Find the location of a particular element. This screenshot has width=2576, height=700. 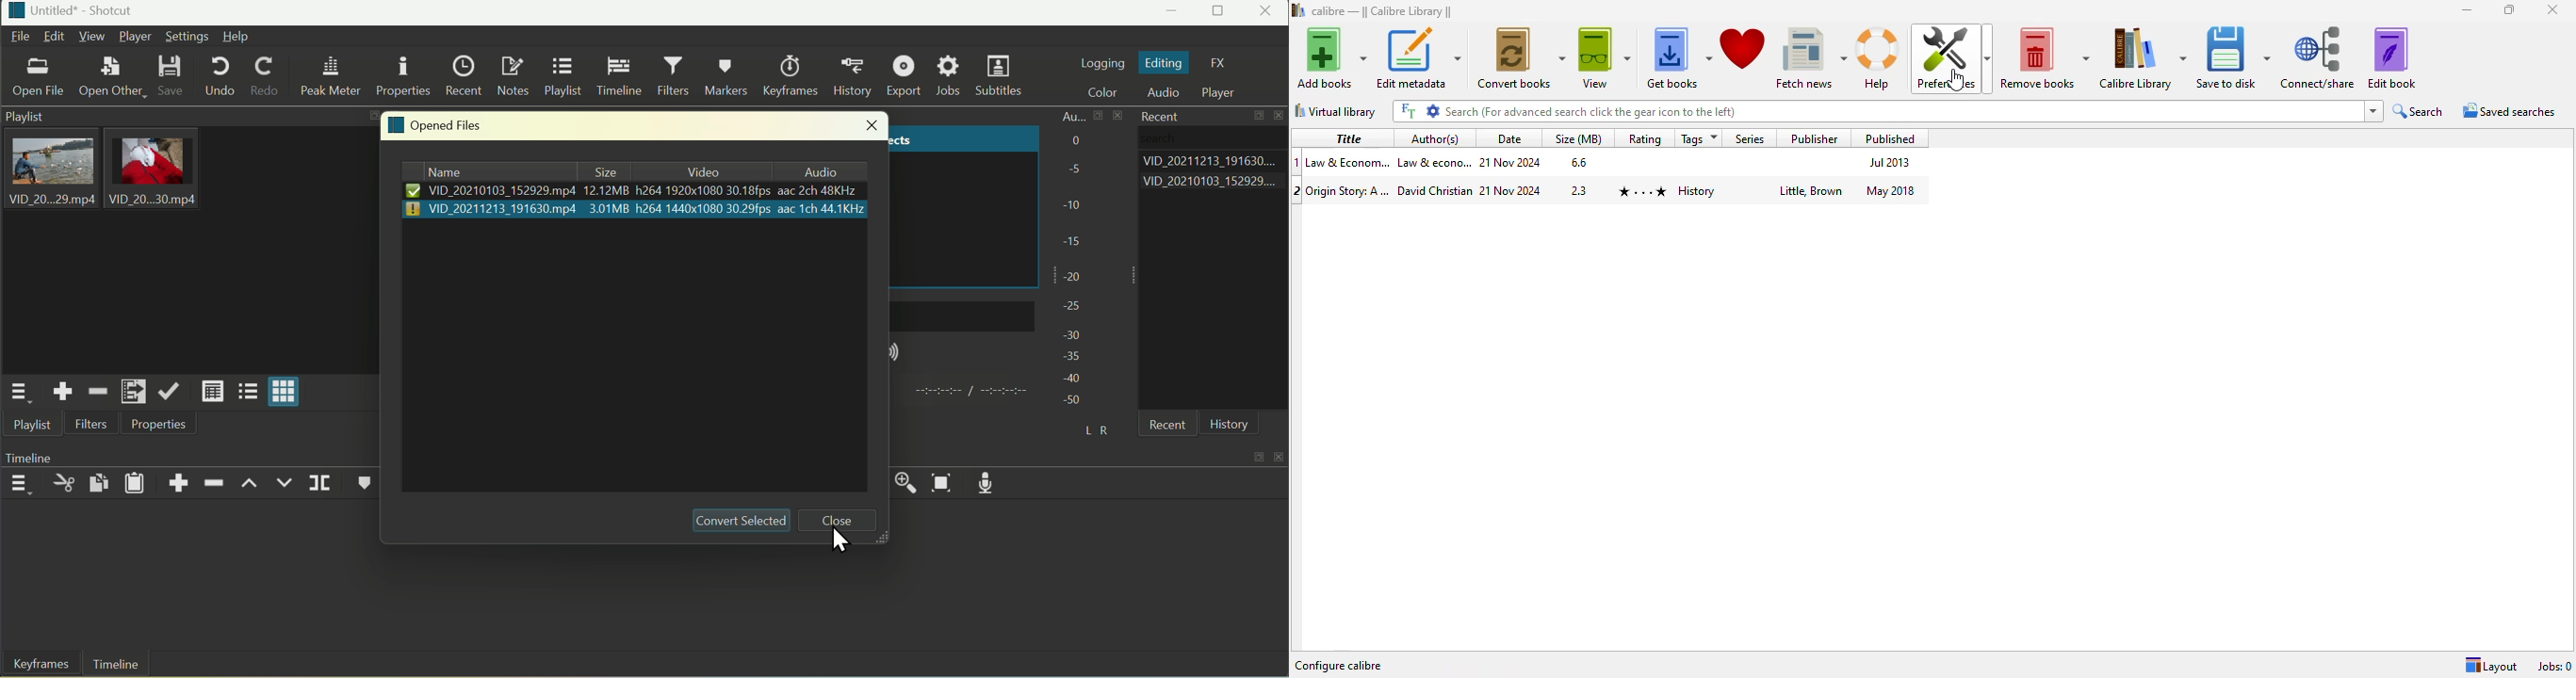

configure calibre is located at coordinates (1339, 666).